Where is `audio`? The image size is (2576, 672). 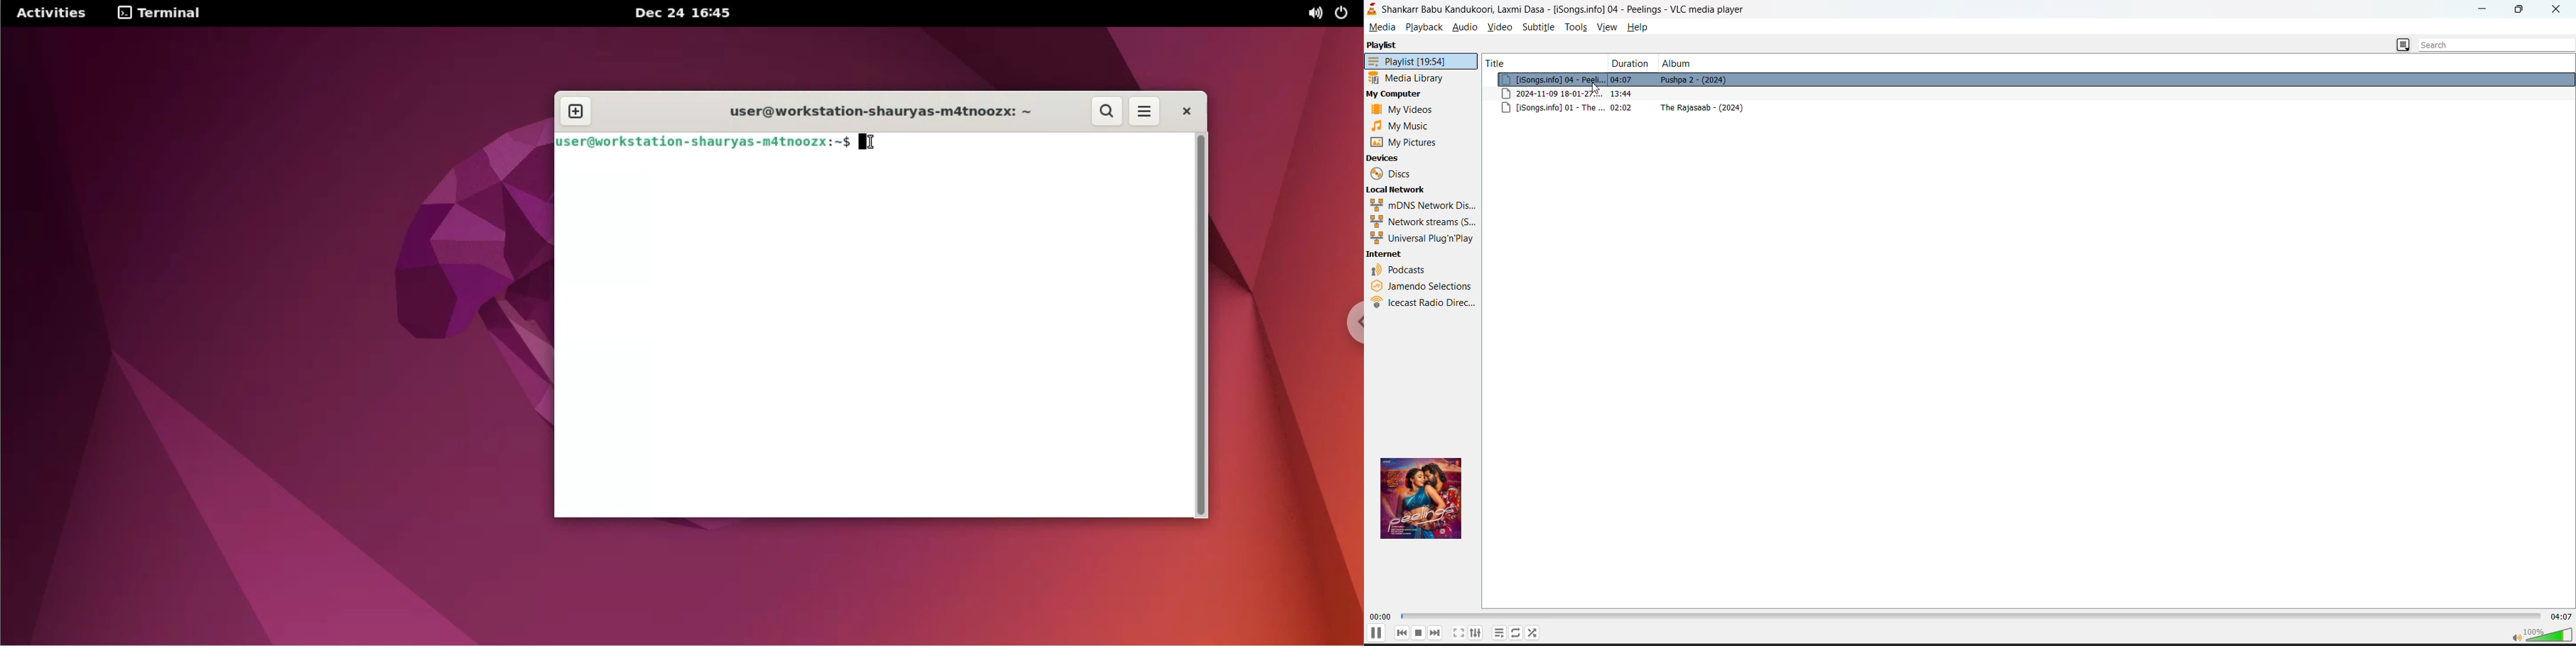 audio is located at coordinates (1464, 27).